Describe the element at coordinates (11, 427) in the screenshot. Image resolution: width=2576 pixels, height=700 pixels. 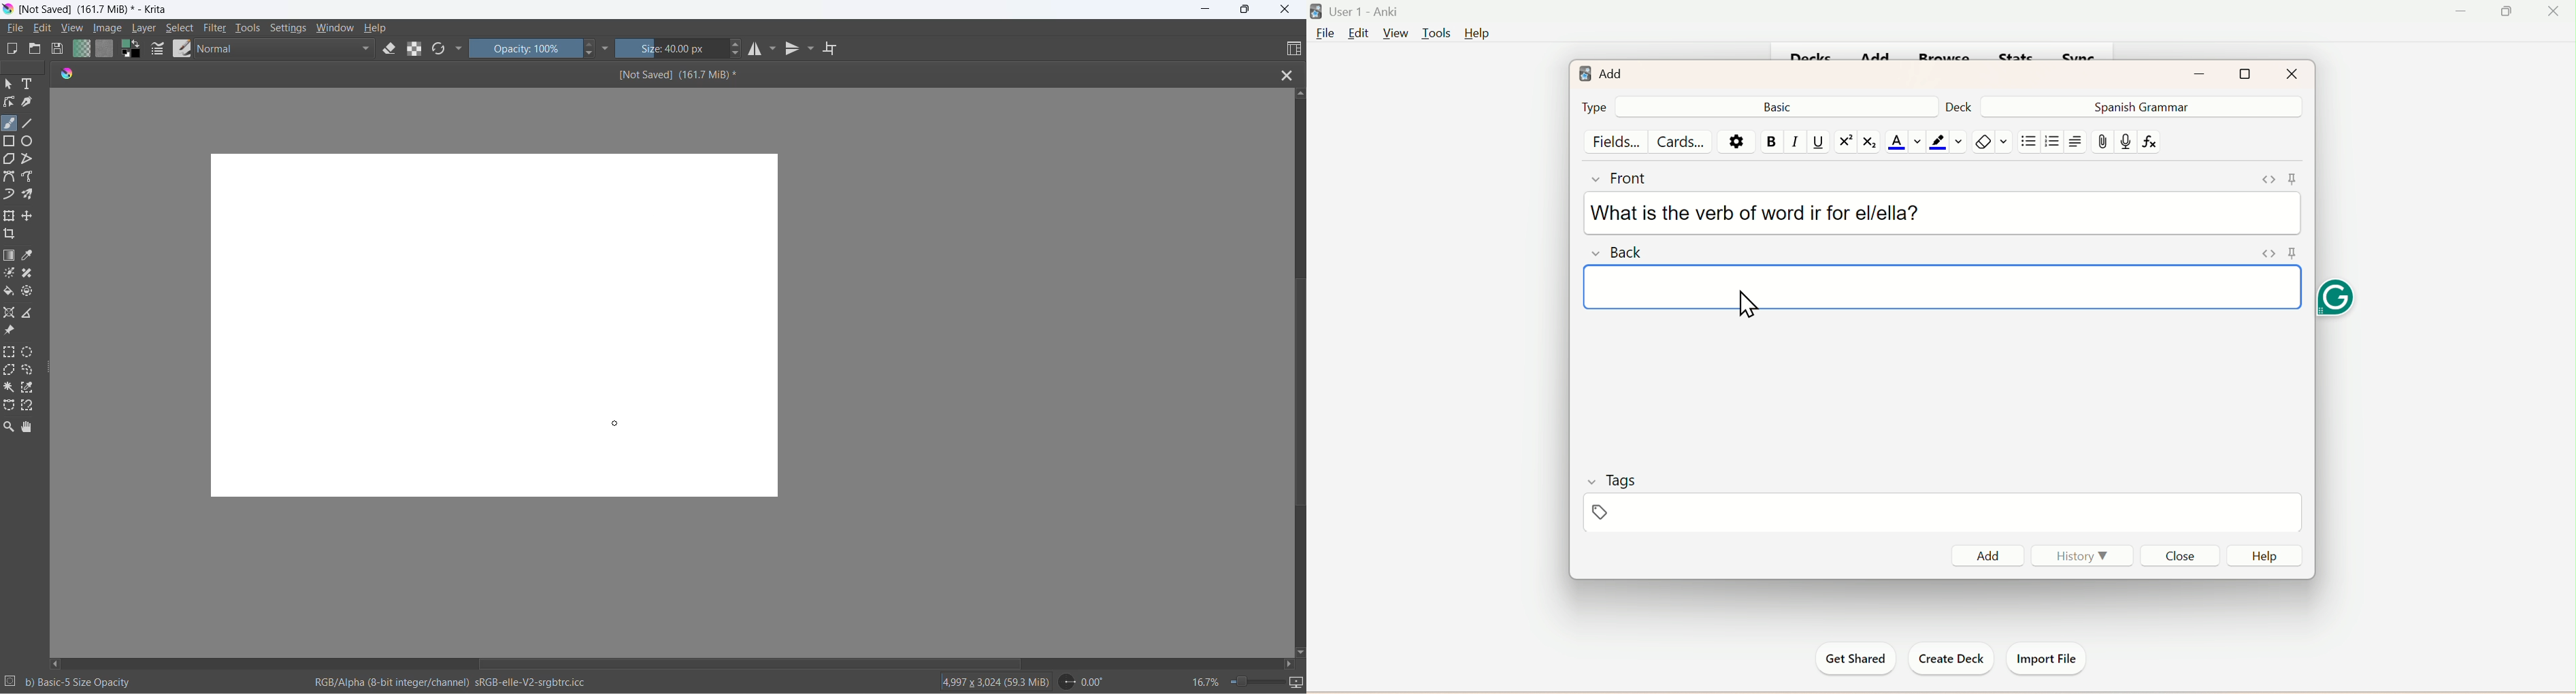
I see `zoom tool` at that location.